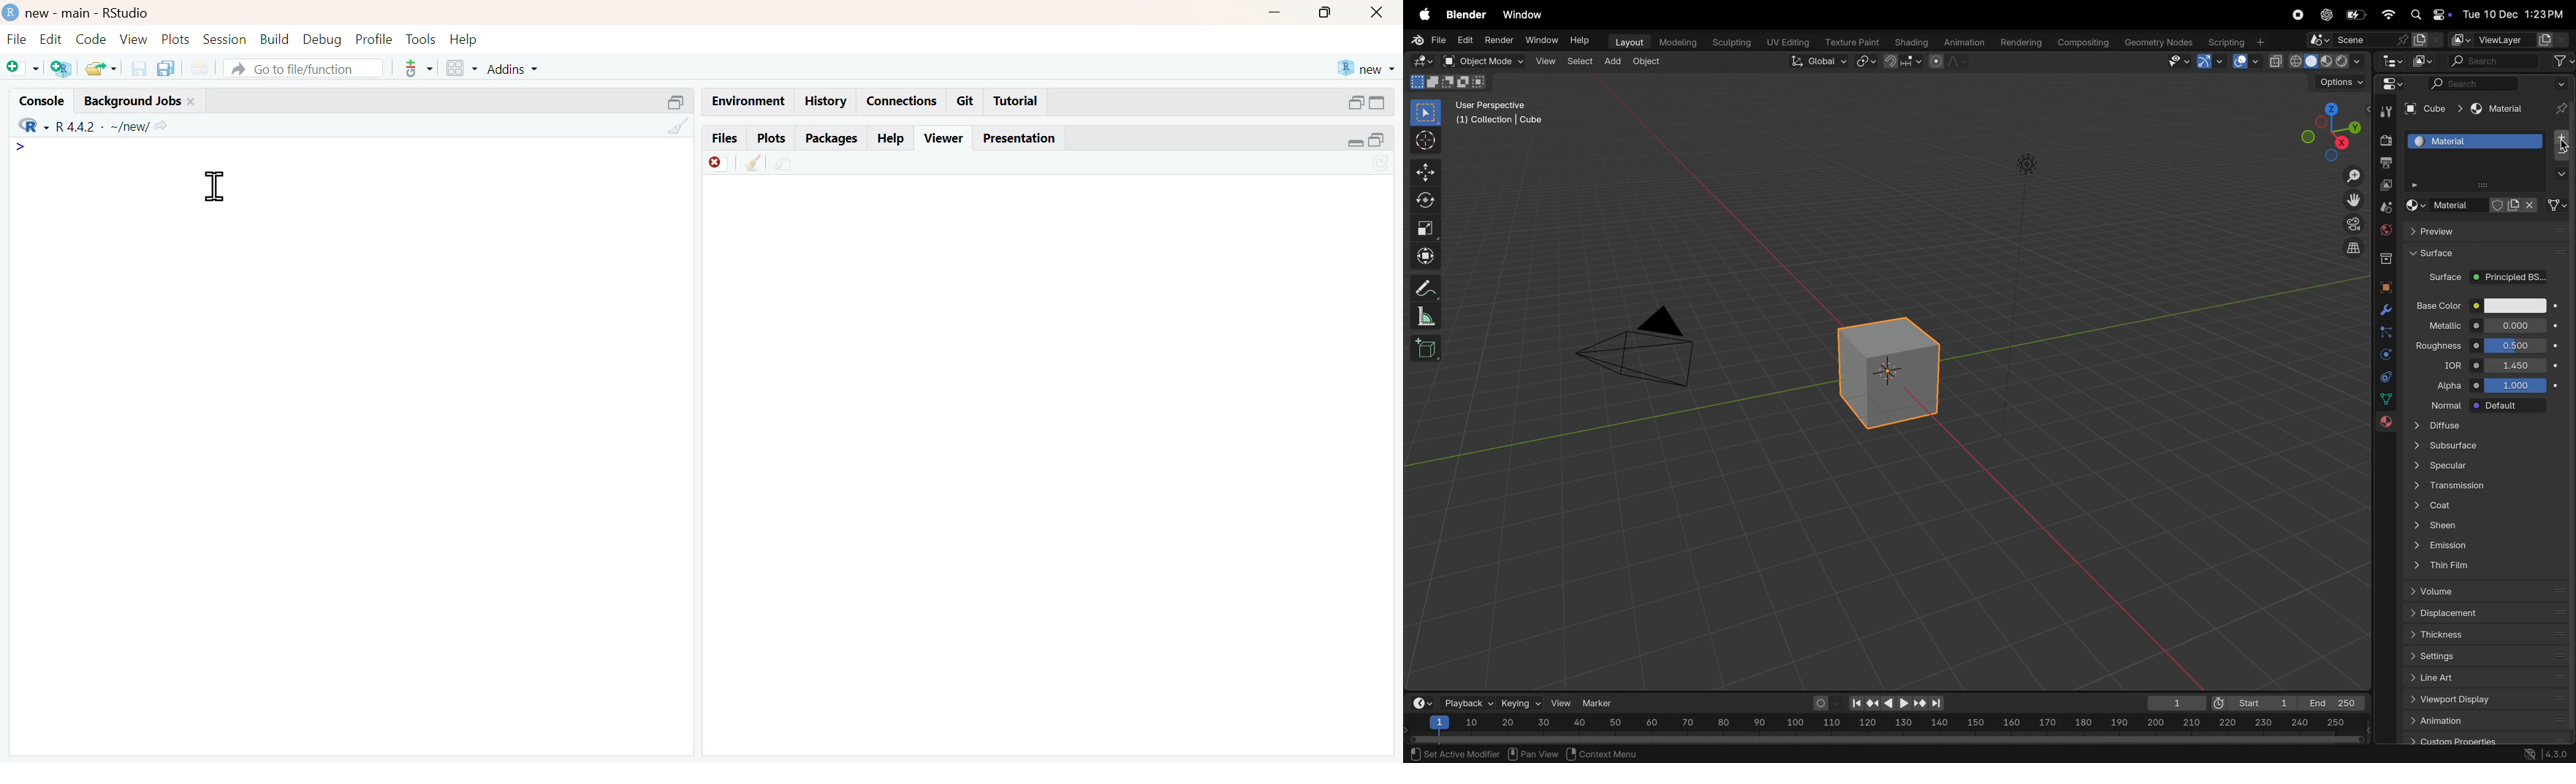  What do you see at coordinates (1467, 15) in the screenshot?
I see `blender` at bounding box center [1467, 15].